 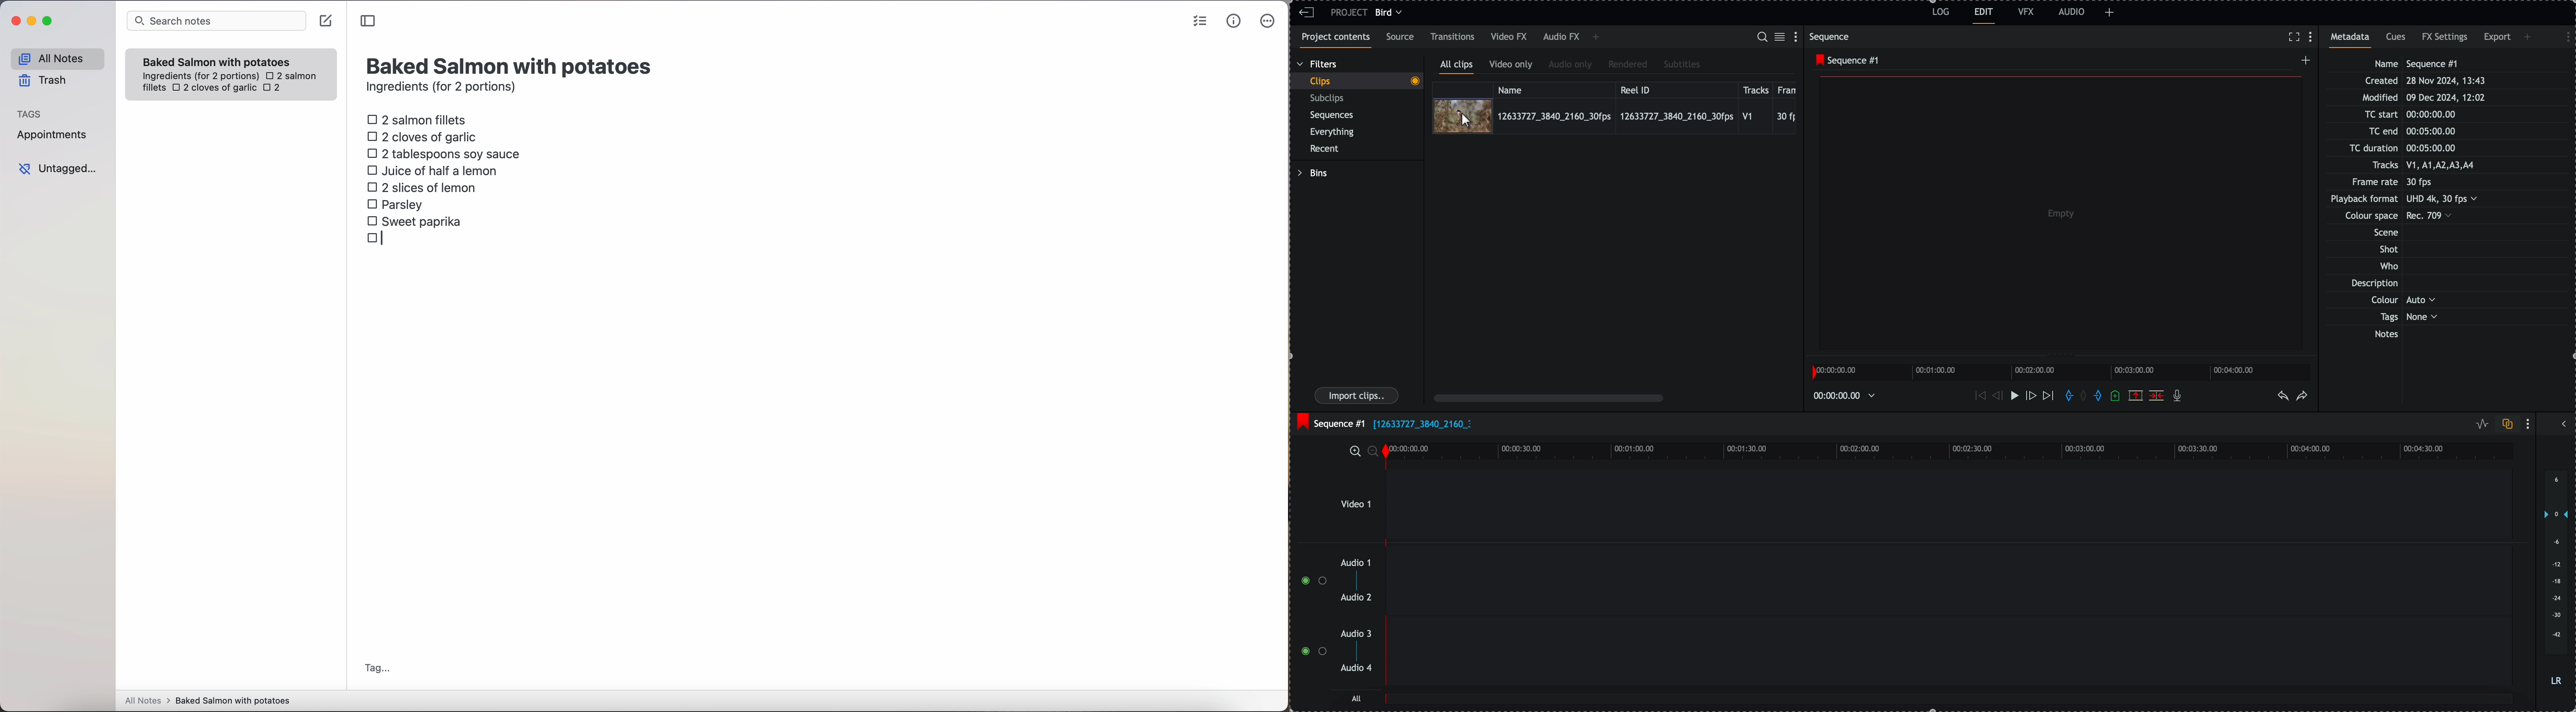 I want to click on juice of half a lemon, so click(x=435, y=171).